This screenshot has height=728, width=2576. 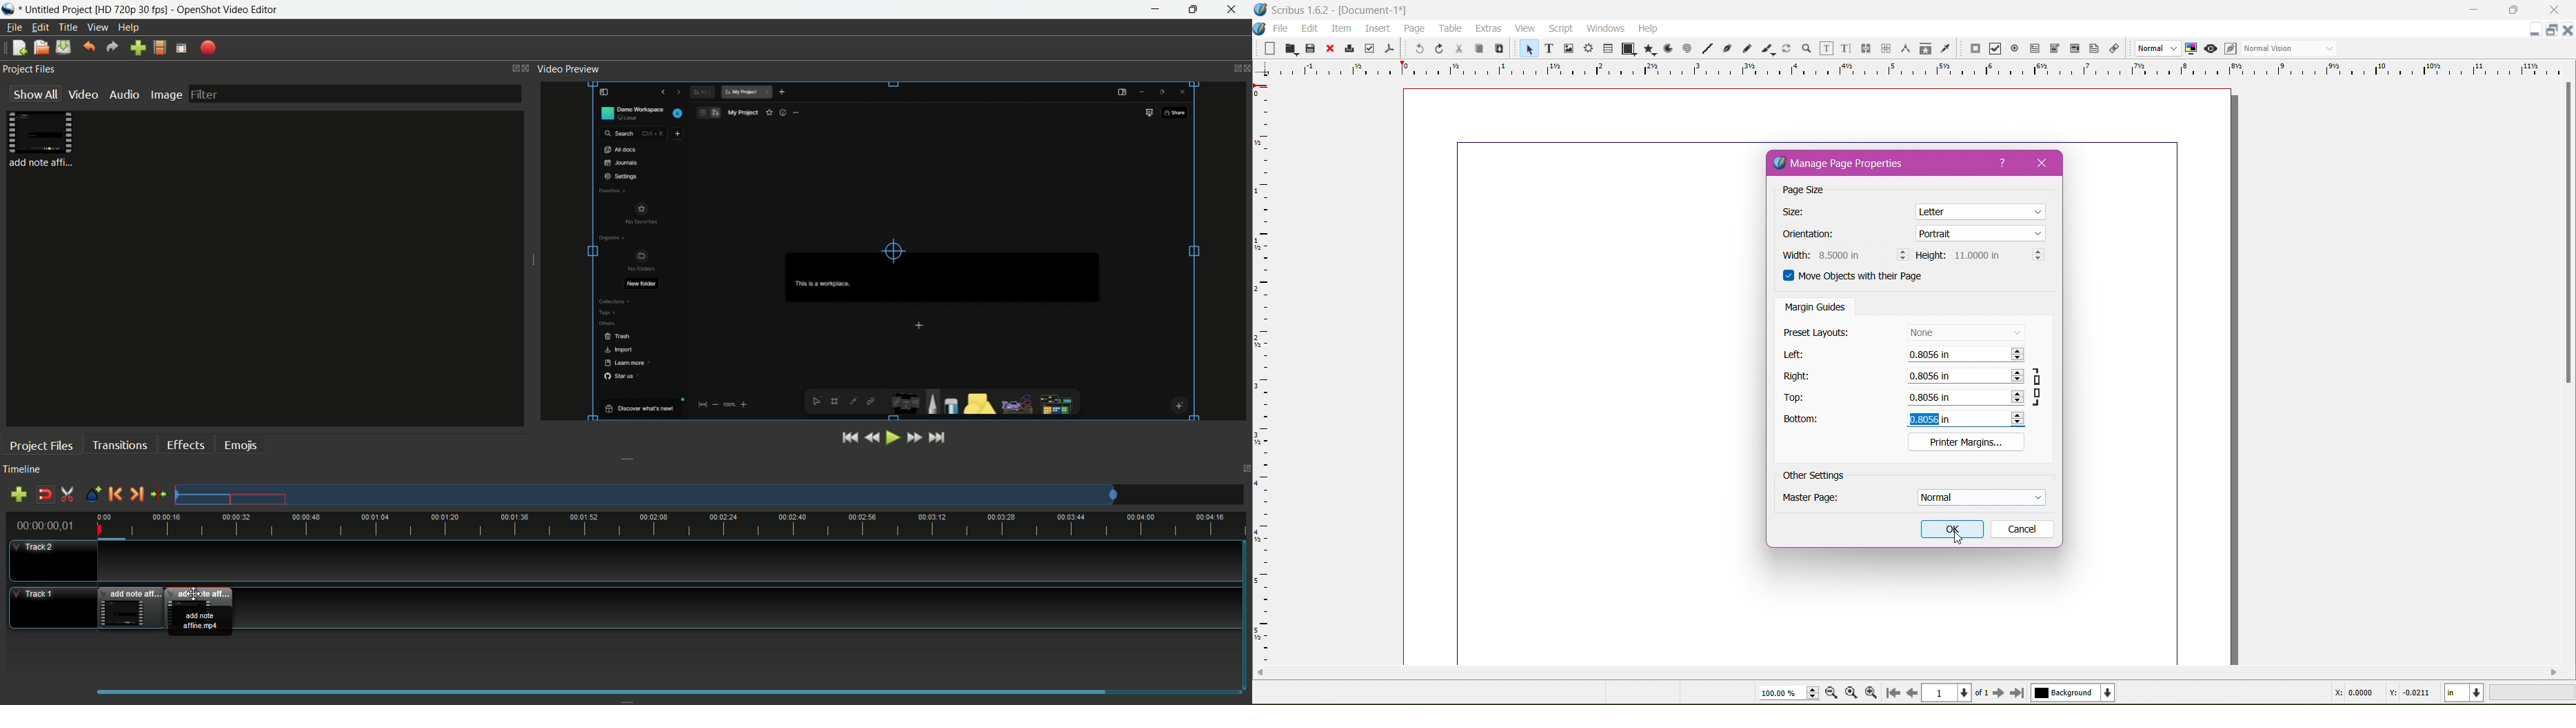 I want to click on Preview mode, so click(x=2211, y=49).